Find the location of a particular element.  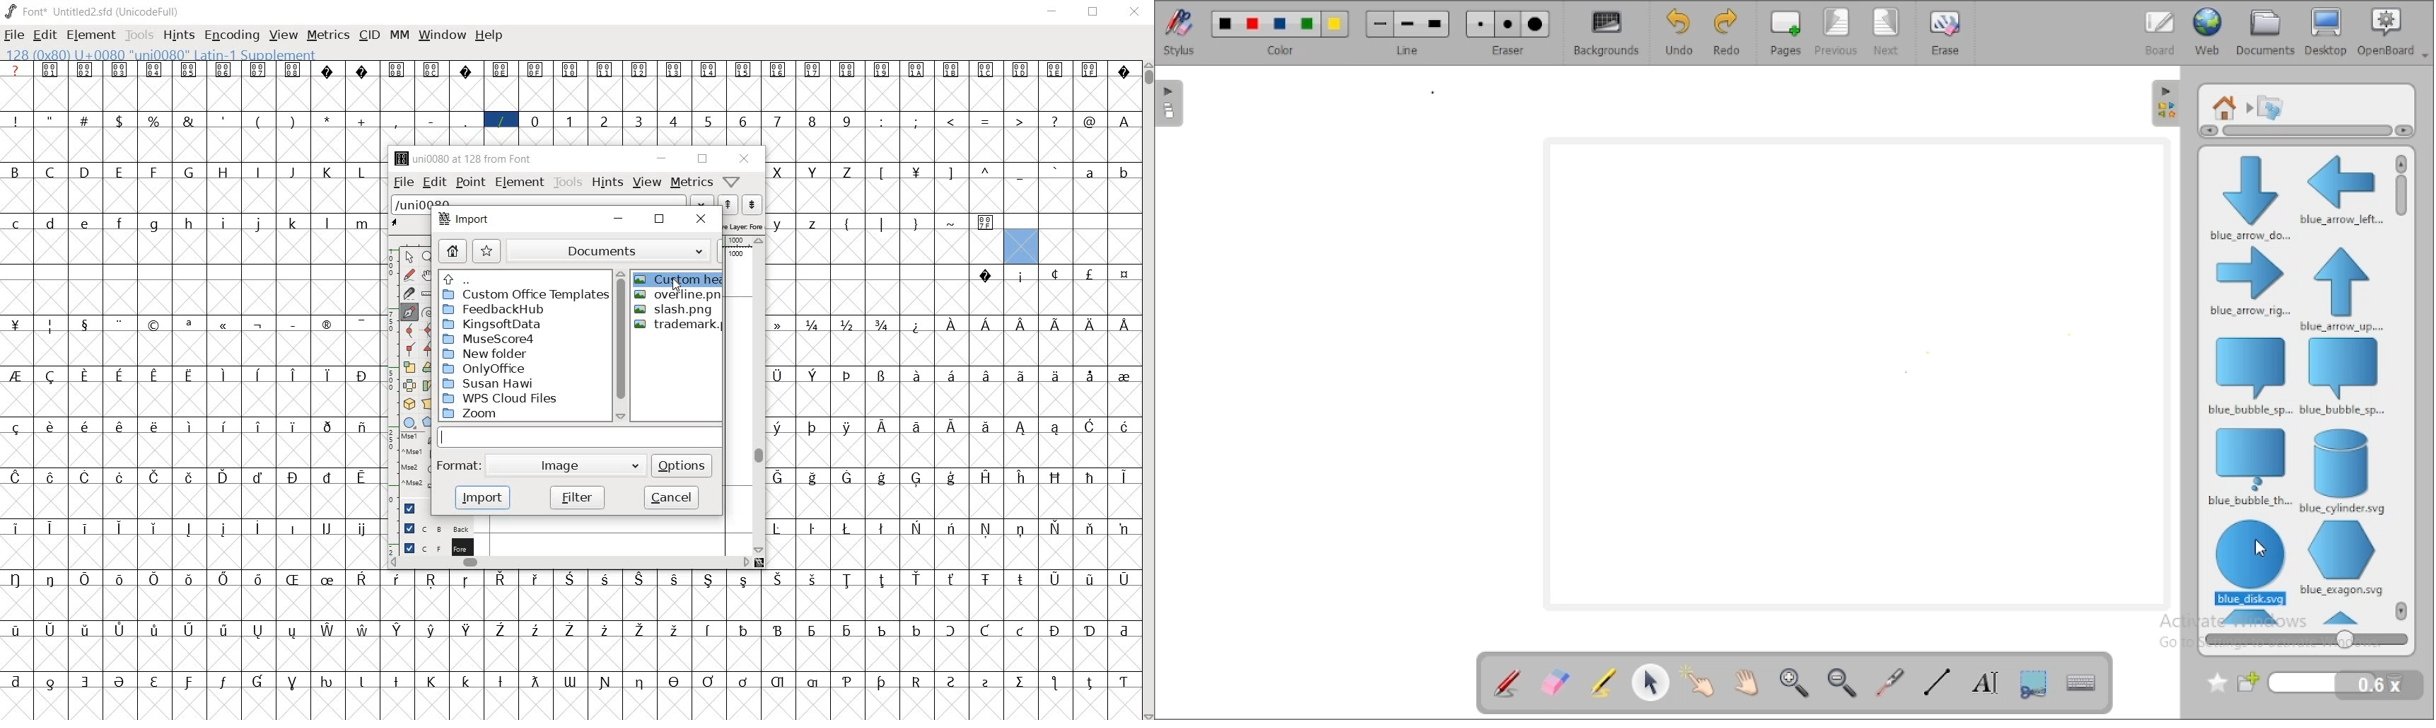

glyph is located at coordinates (779, 225).